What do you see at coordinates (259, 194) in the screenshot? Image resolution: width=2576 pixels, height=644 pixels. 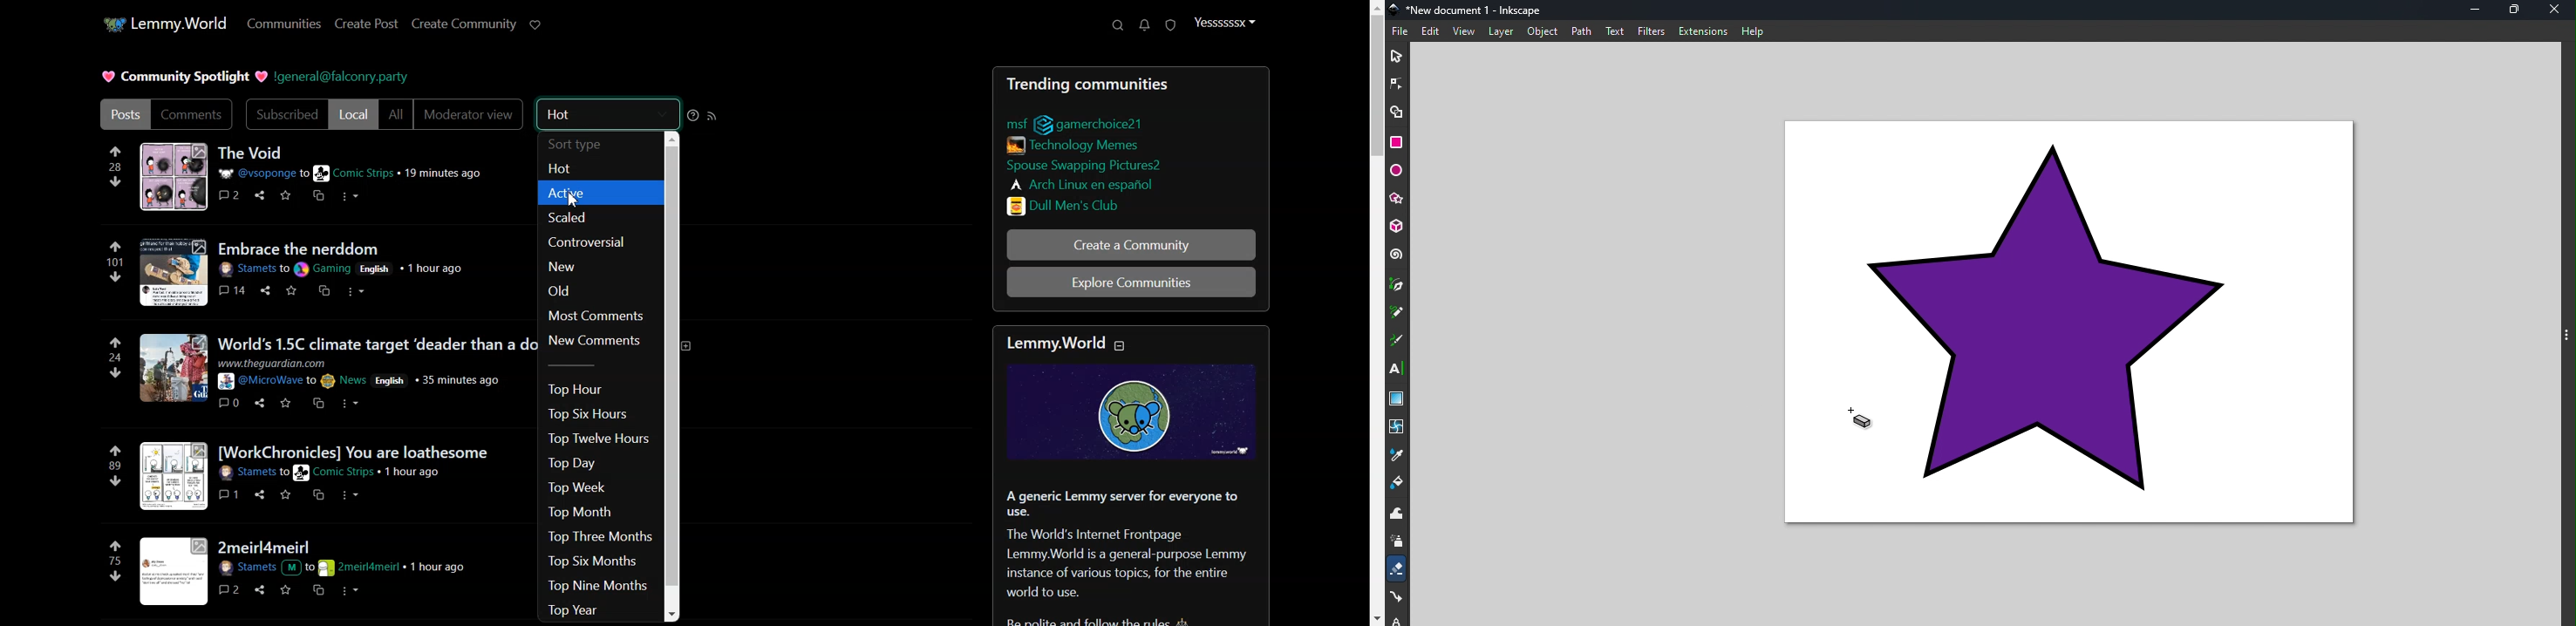 I see `` at bounding box center [259, 194].